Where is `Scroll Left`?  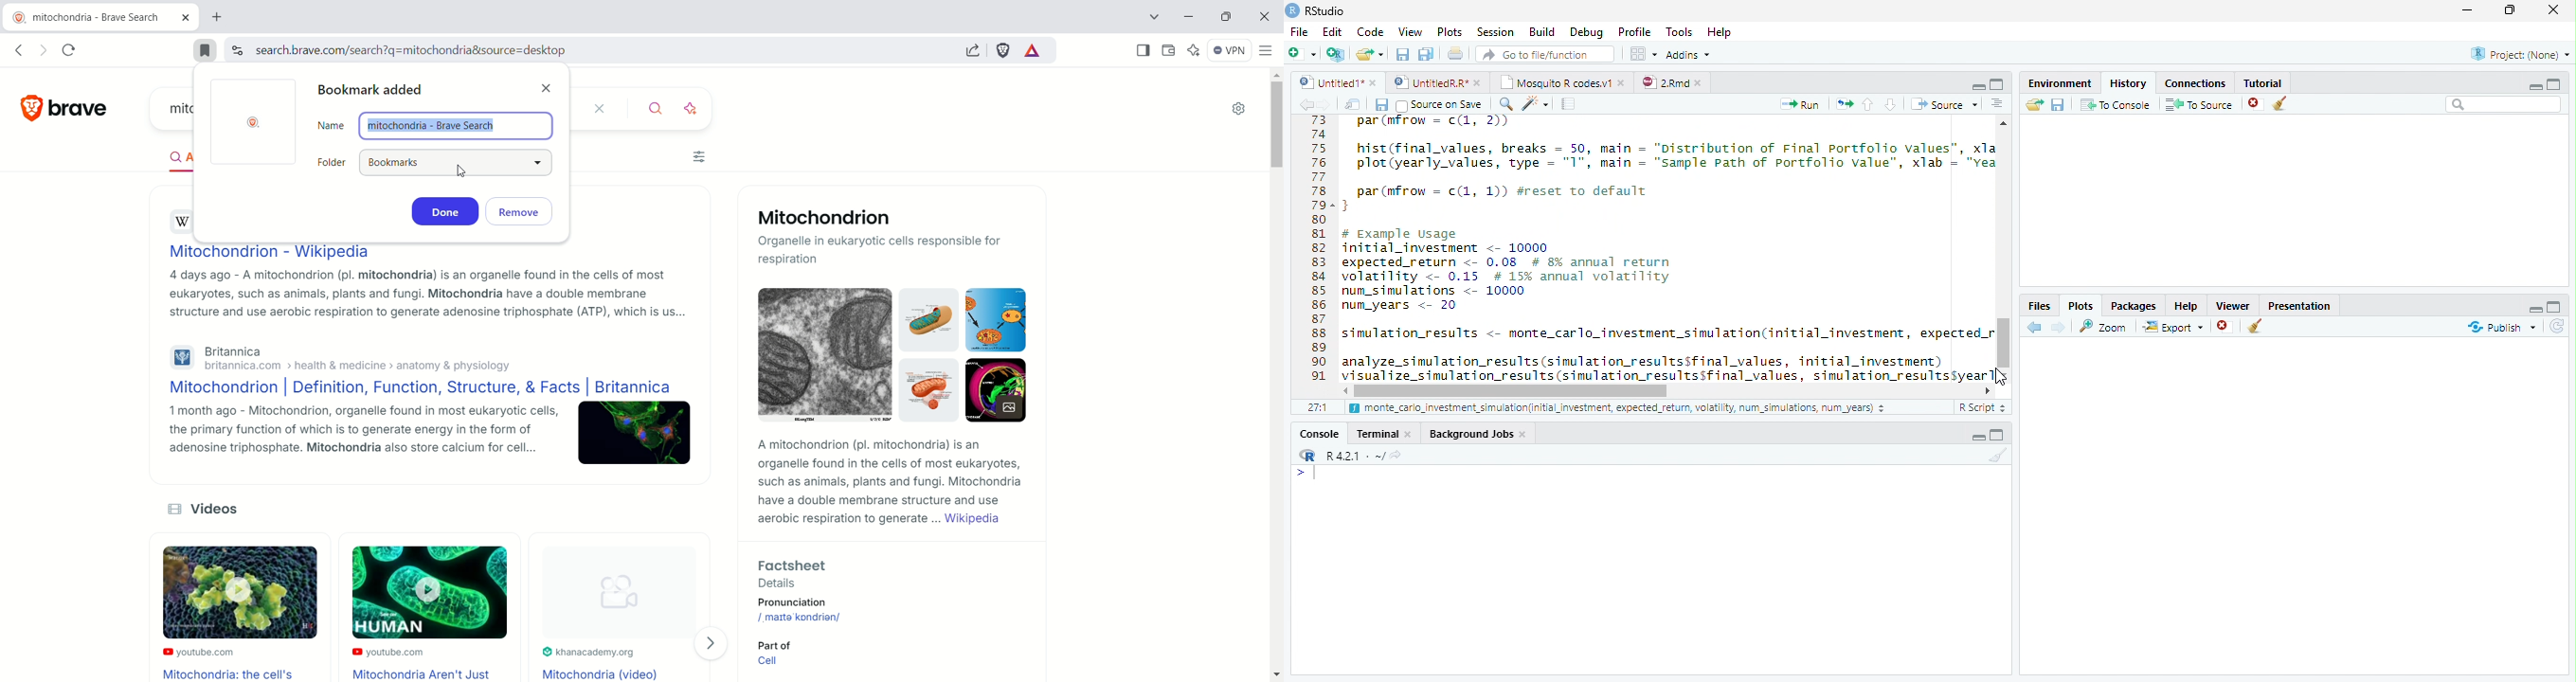 Scroll Left is located at coordinates (1344, 390).